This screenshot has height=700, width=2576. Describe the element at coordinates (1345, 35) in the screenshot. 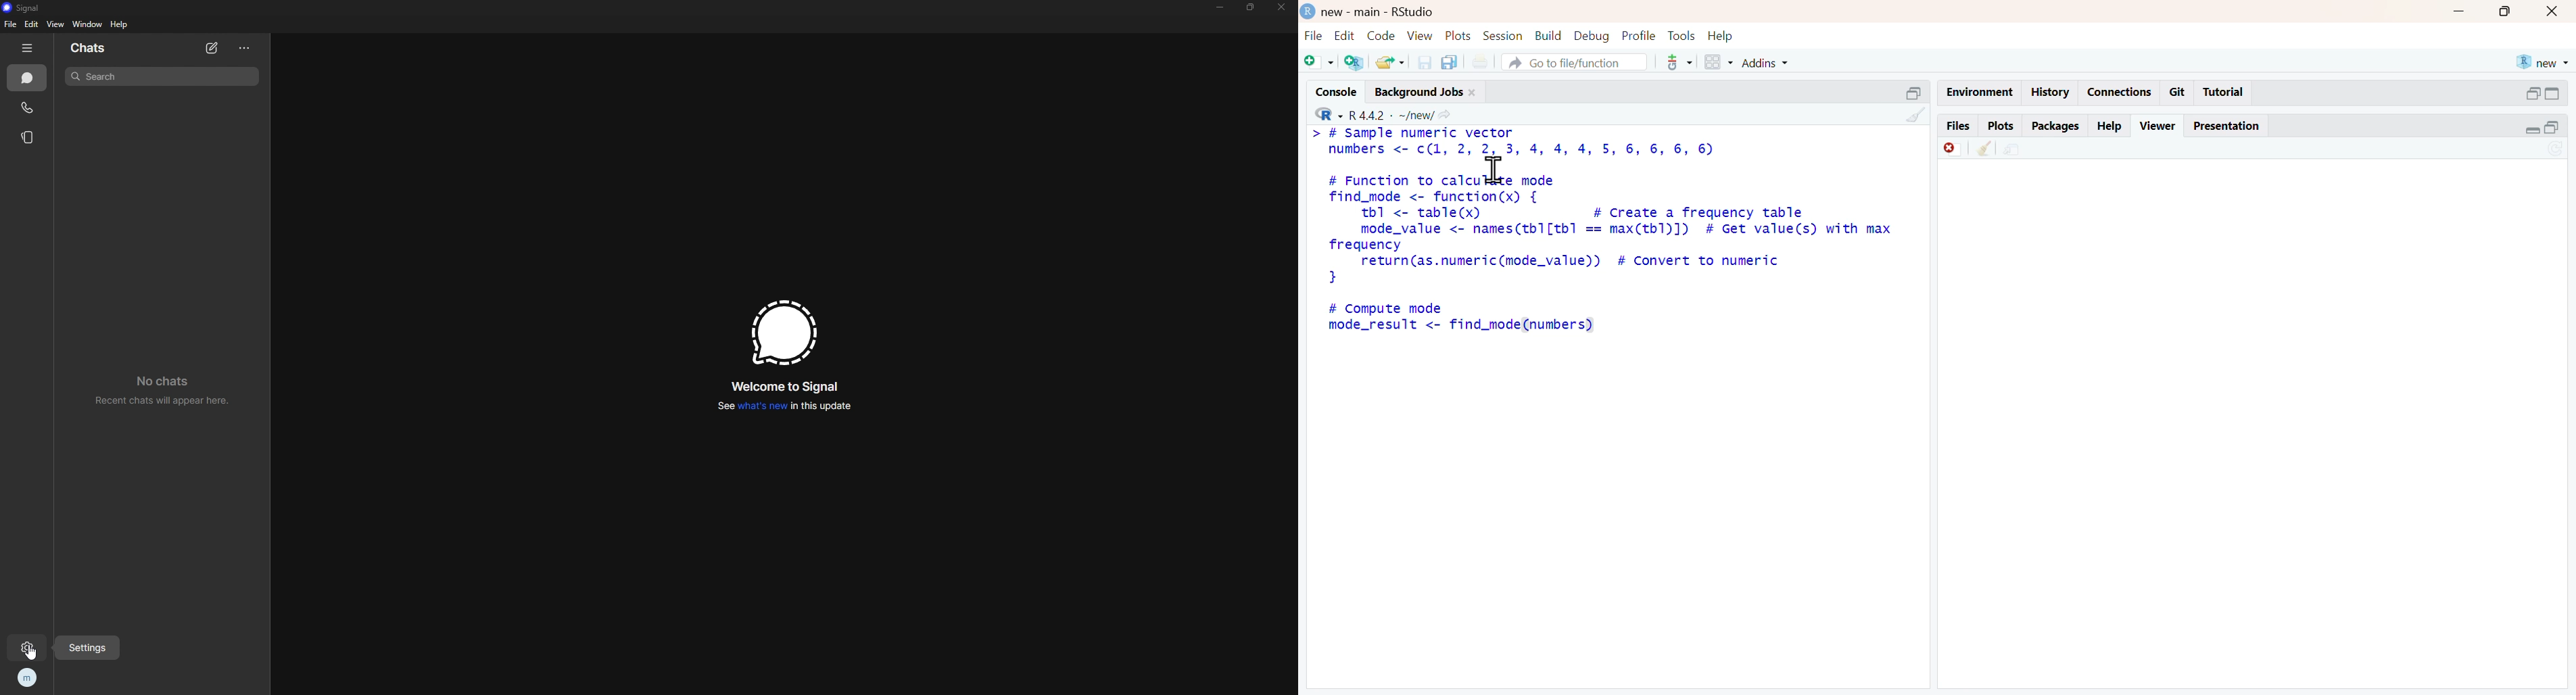

I see `Edit ` at that location.